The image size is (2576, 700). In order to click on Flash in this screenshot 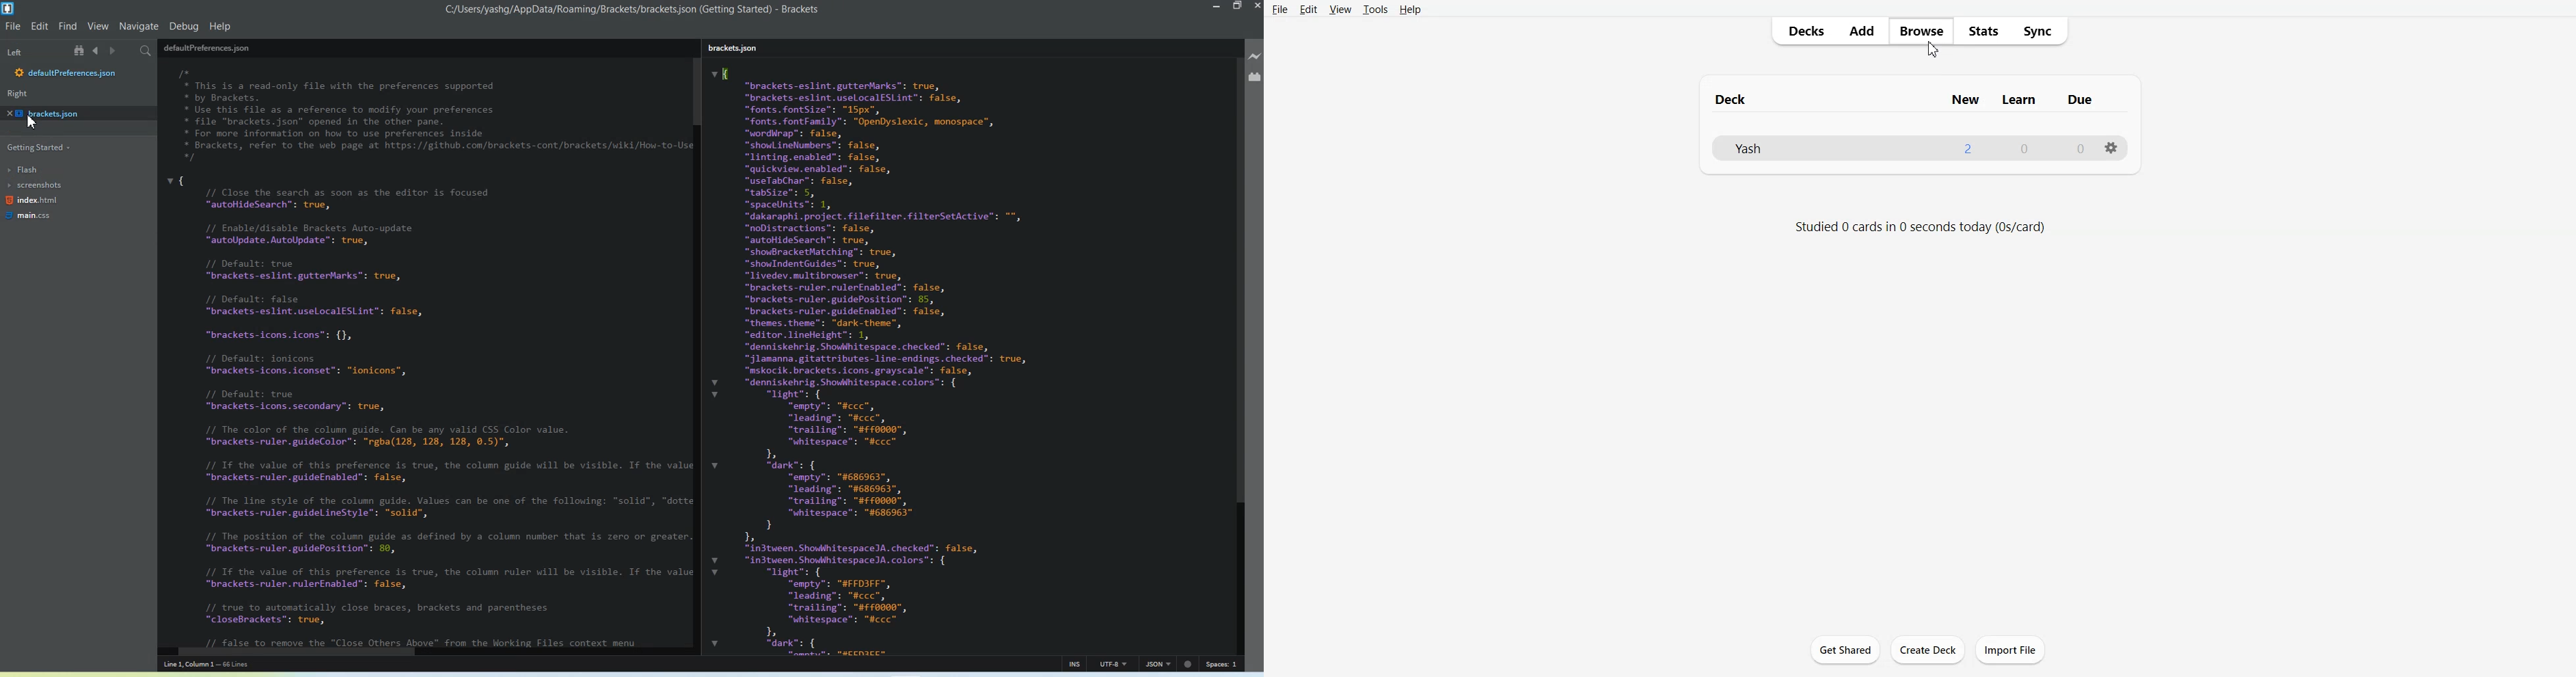, I will do `click(32, 169)`.